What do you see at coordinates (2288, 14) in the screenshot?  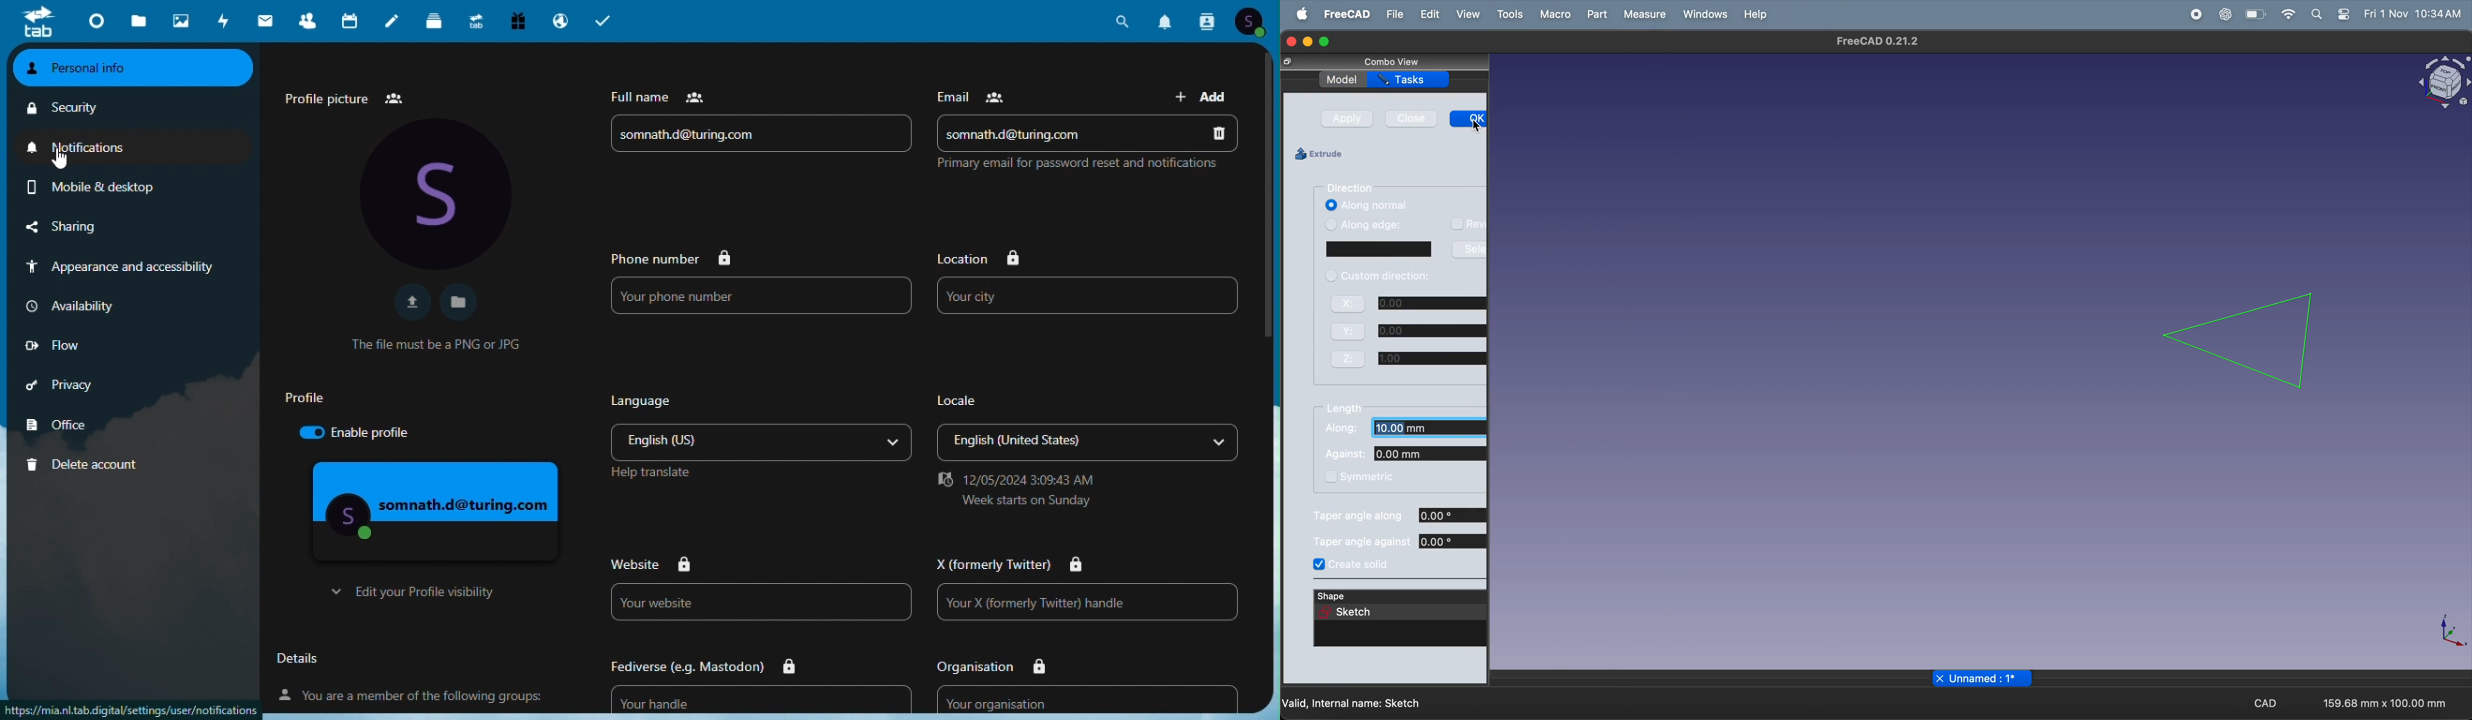 I see `wifi` at bounding box center [2288, 14].